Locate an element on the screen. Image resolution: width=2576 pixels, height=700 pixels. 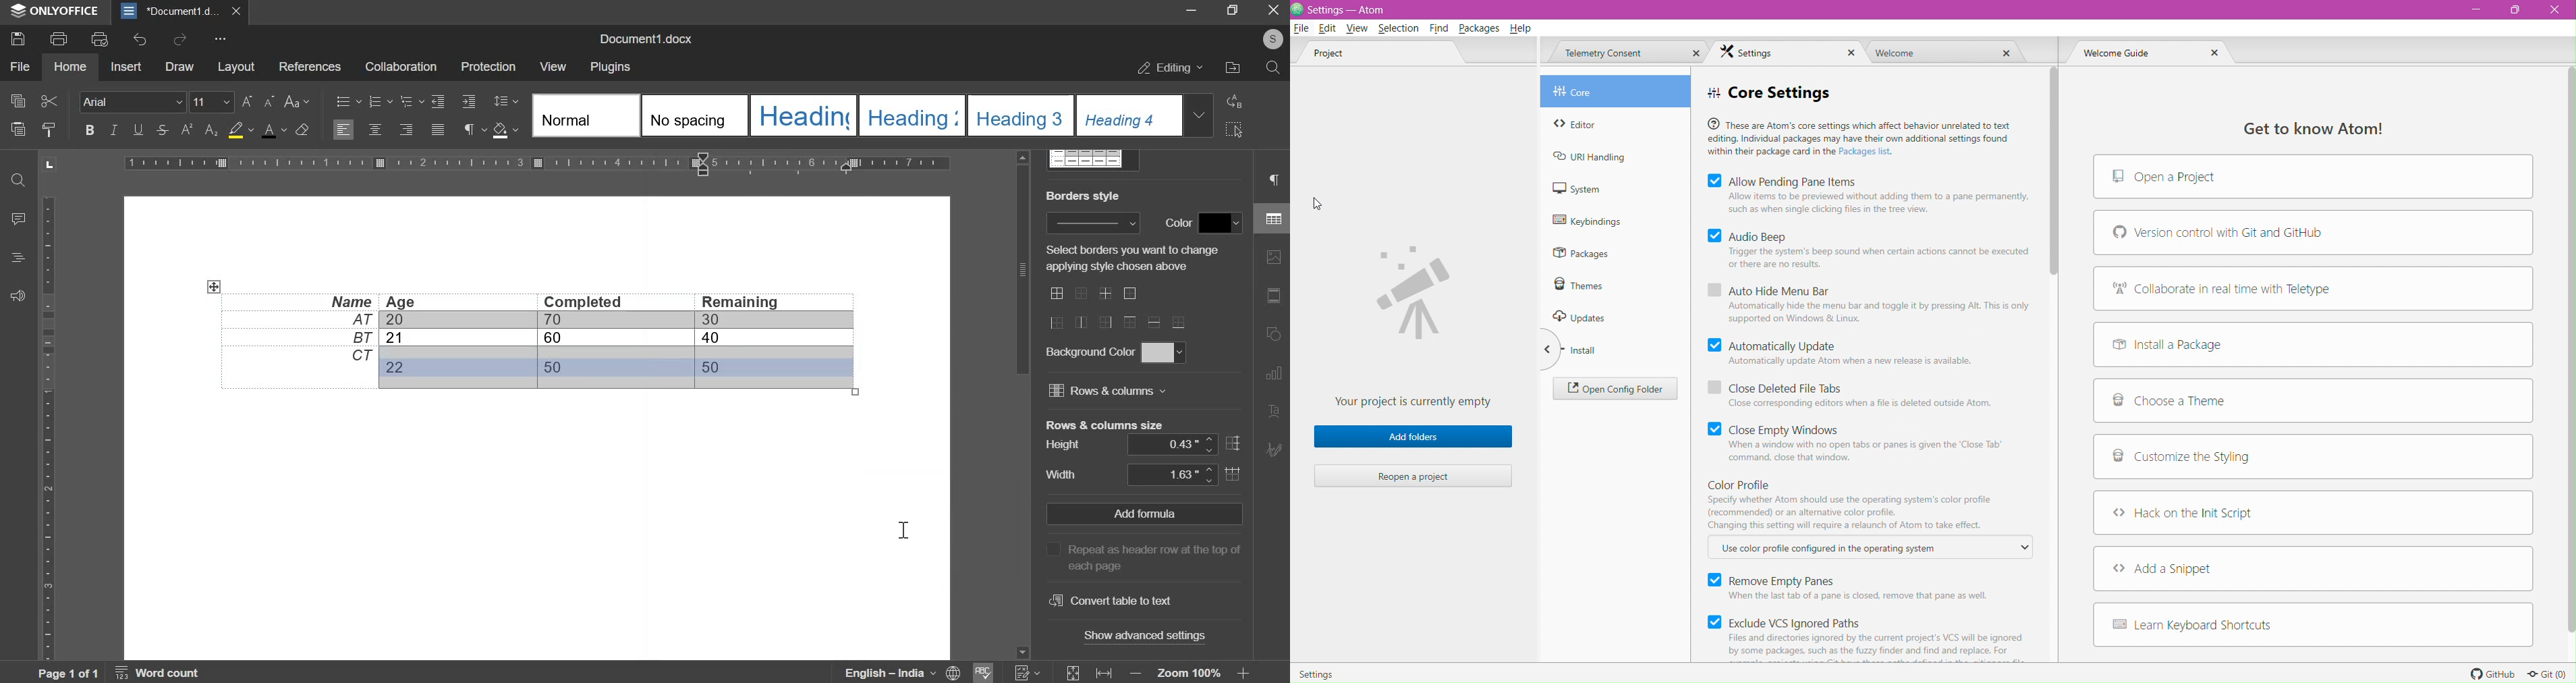
view is located at coordinates (552, 66).